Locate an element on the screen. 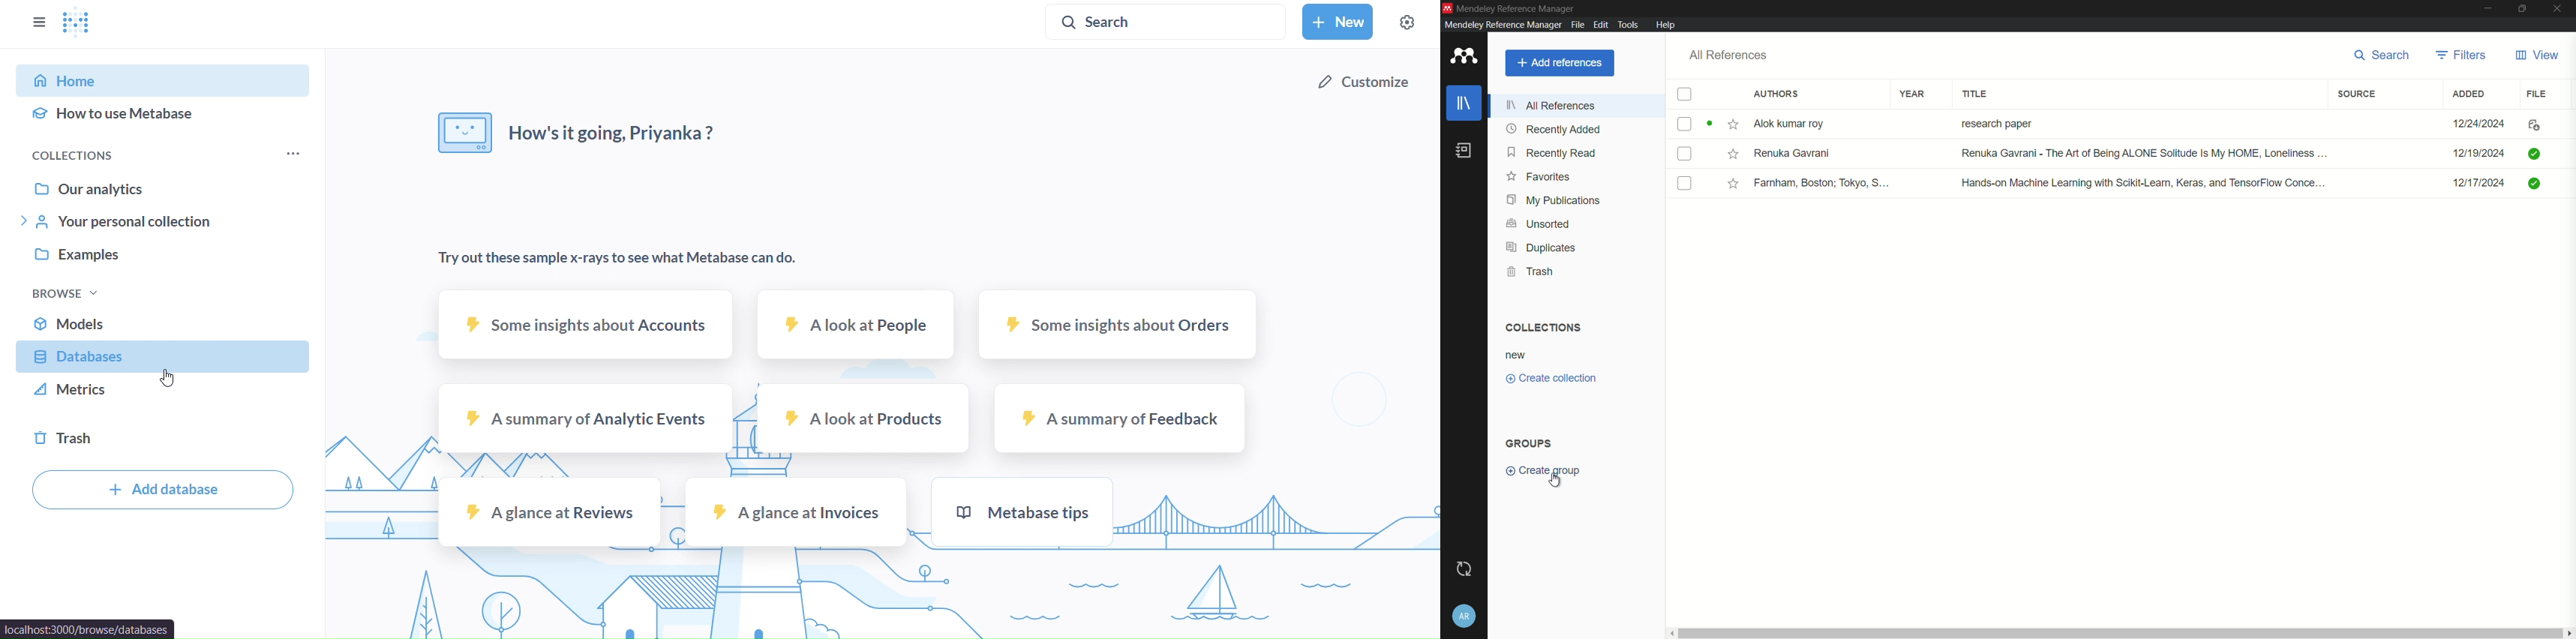  tools menu is located at coordinates (1628, 24).